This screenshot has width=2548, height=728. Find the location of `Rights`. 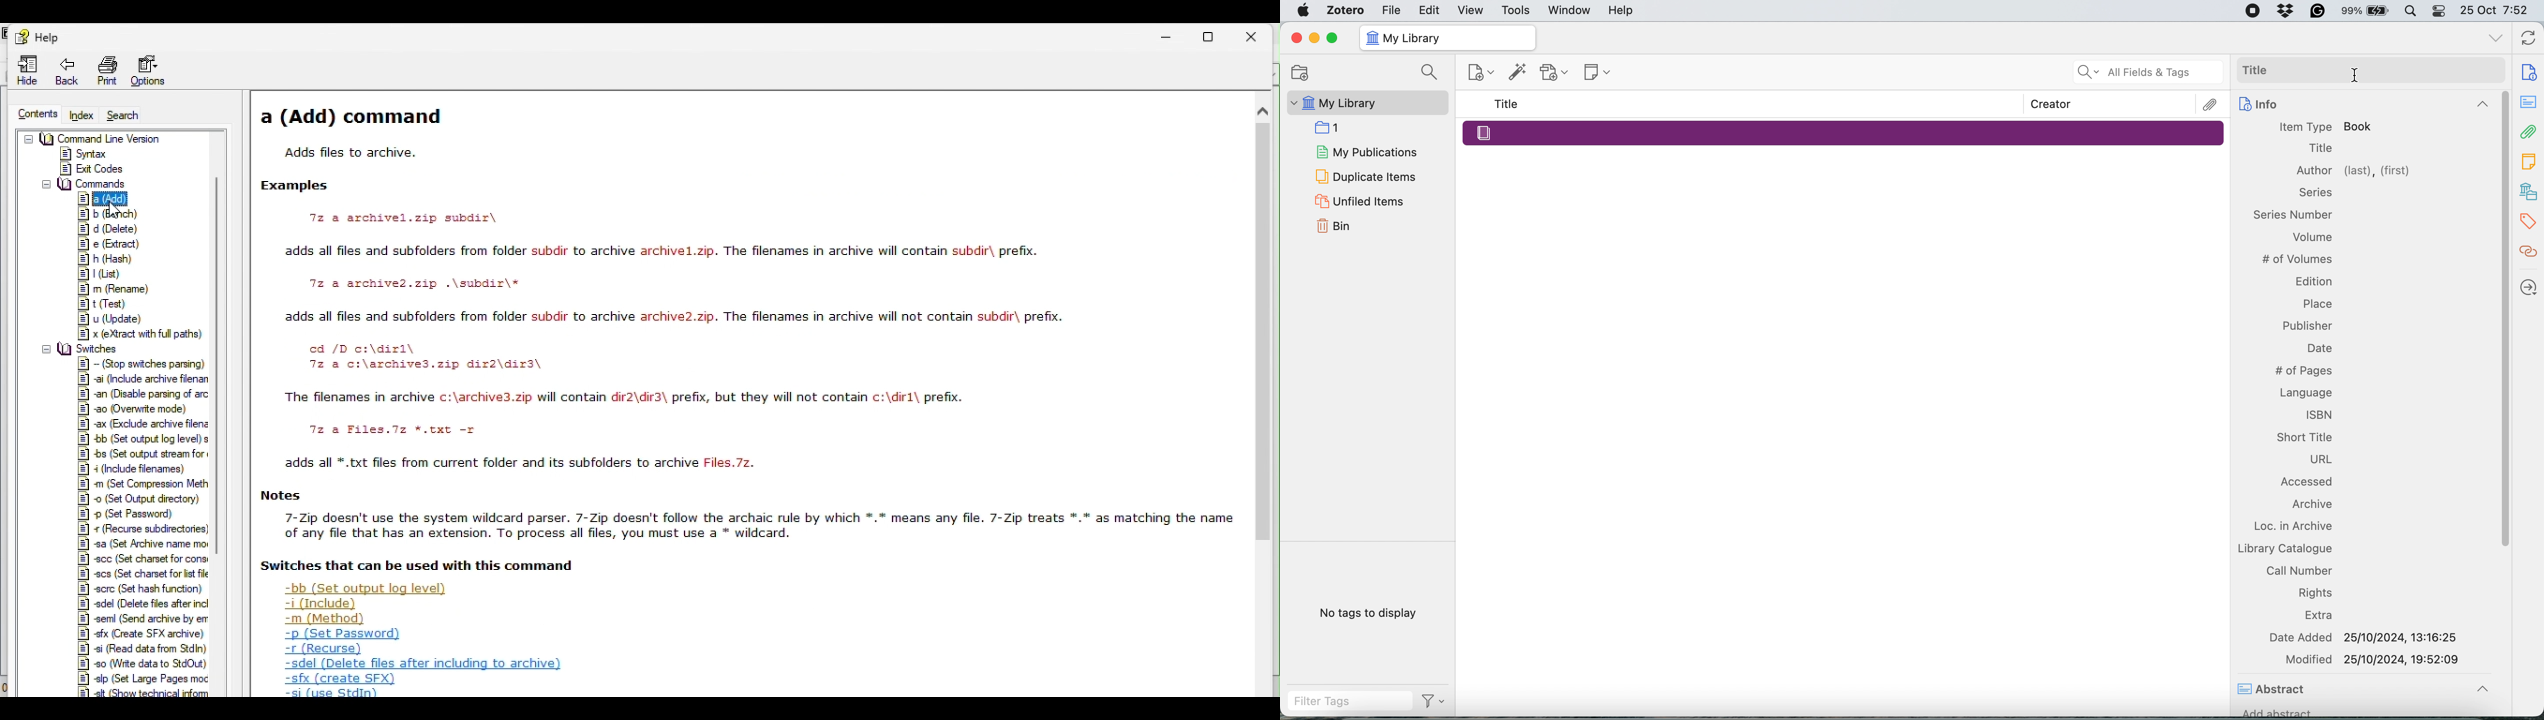

Rights is located at coordinates (2317, 592).